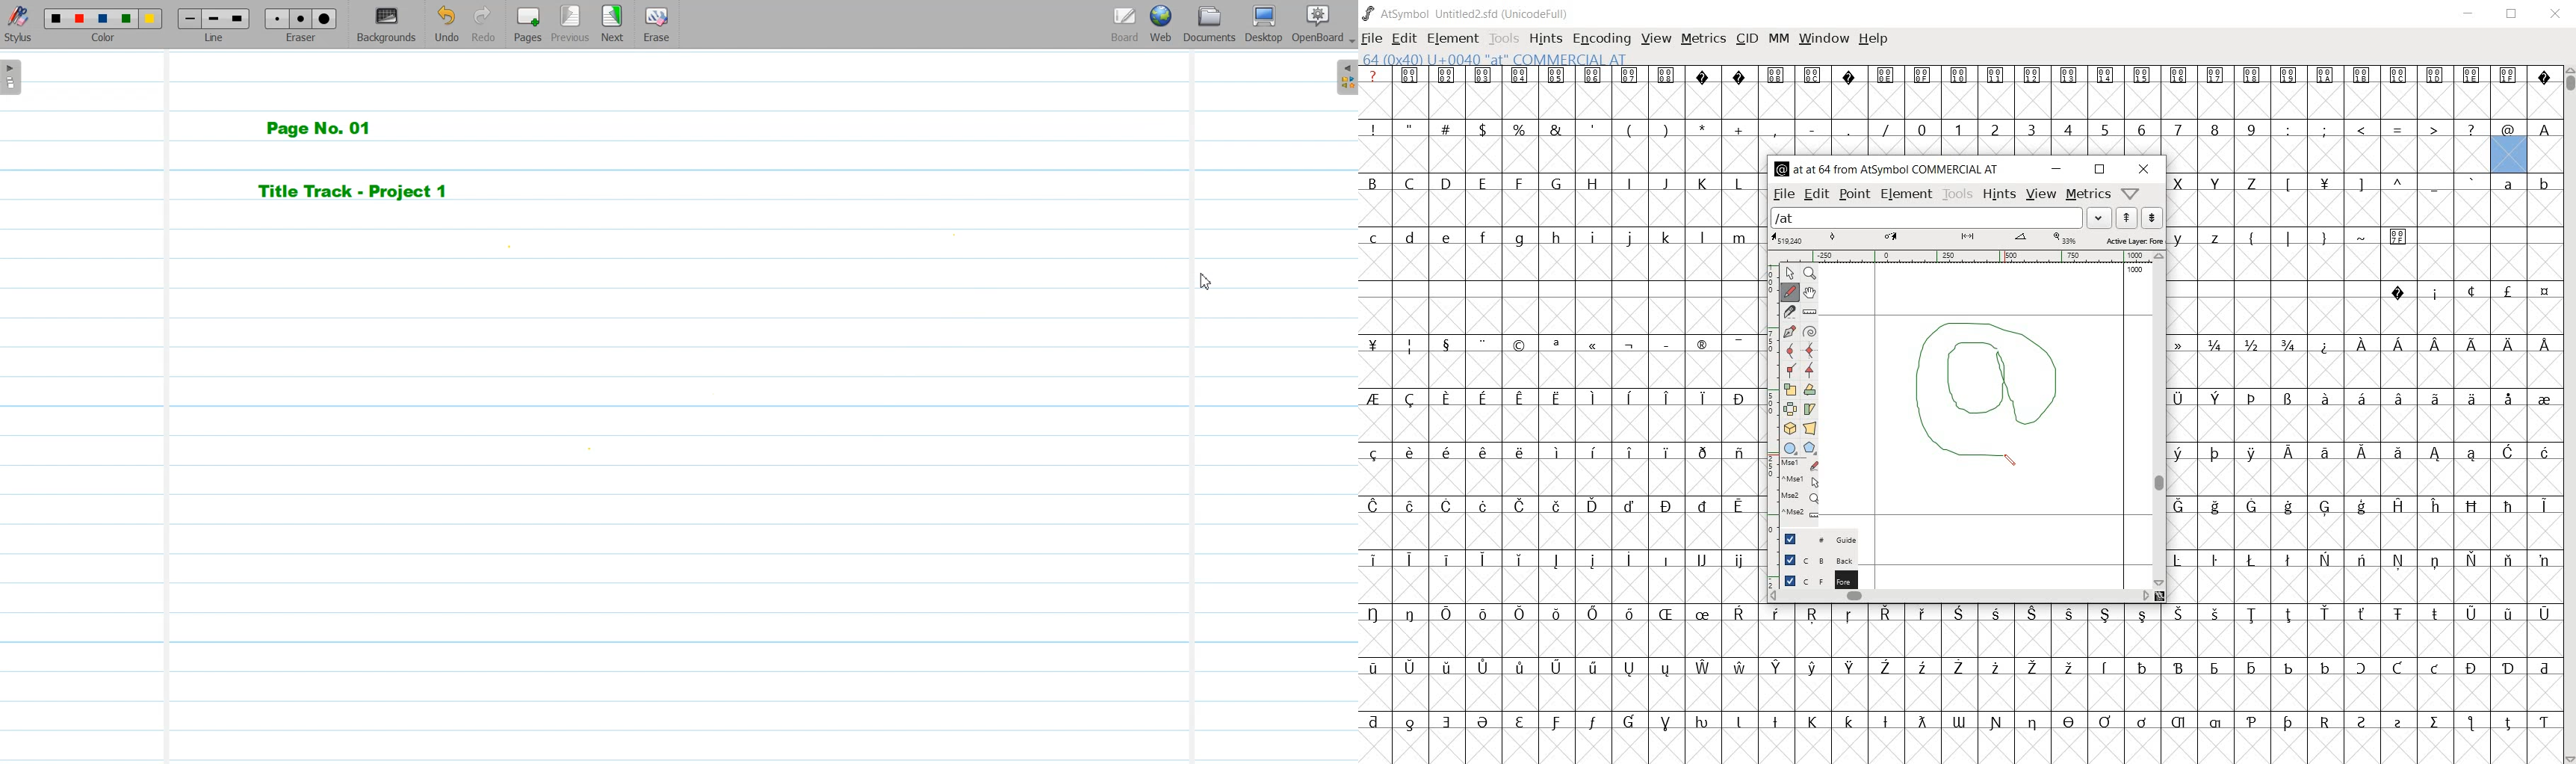 This screenshot has height=784, width=2576. I want to click on load word list, so click(1927, 218).